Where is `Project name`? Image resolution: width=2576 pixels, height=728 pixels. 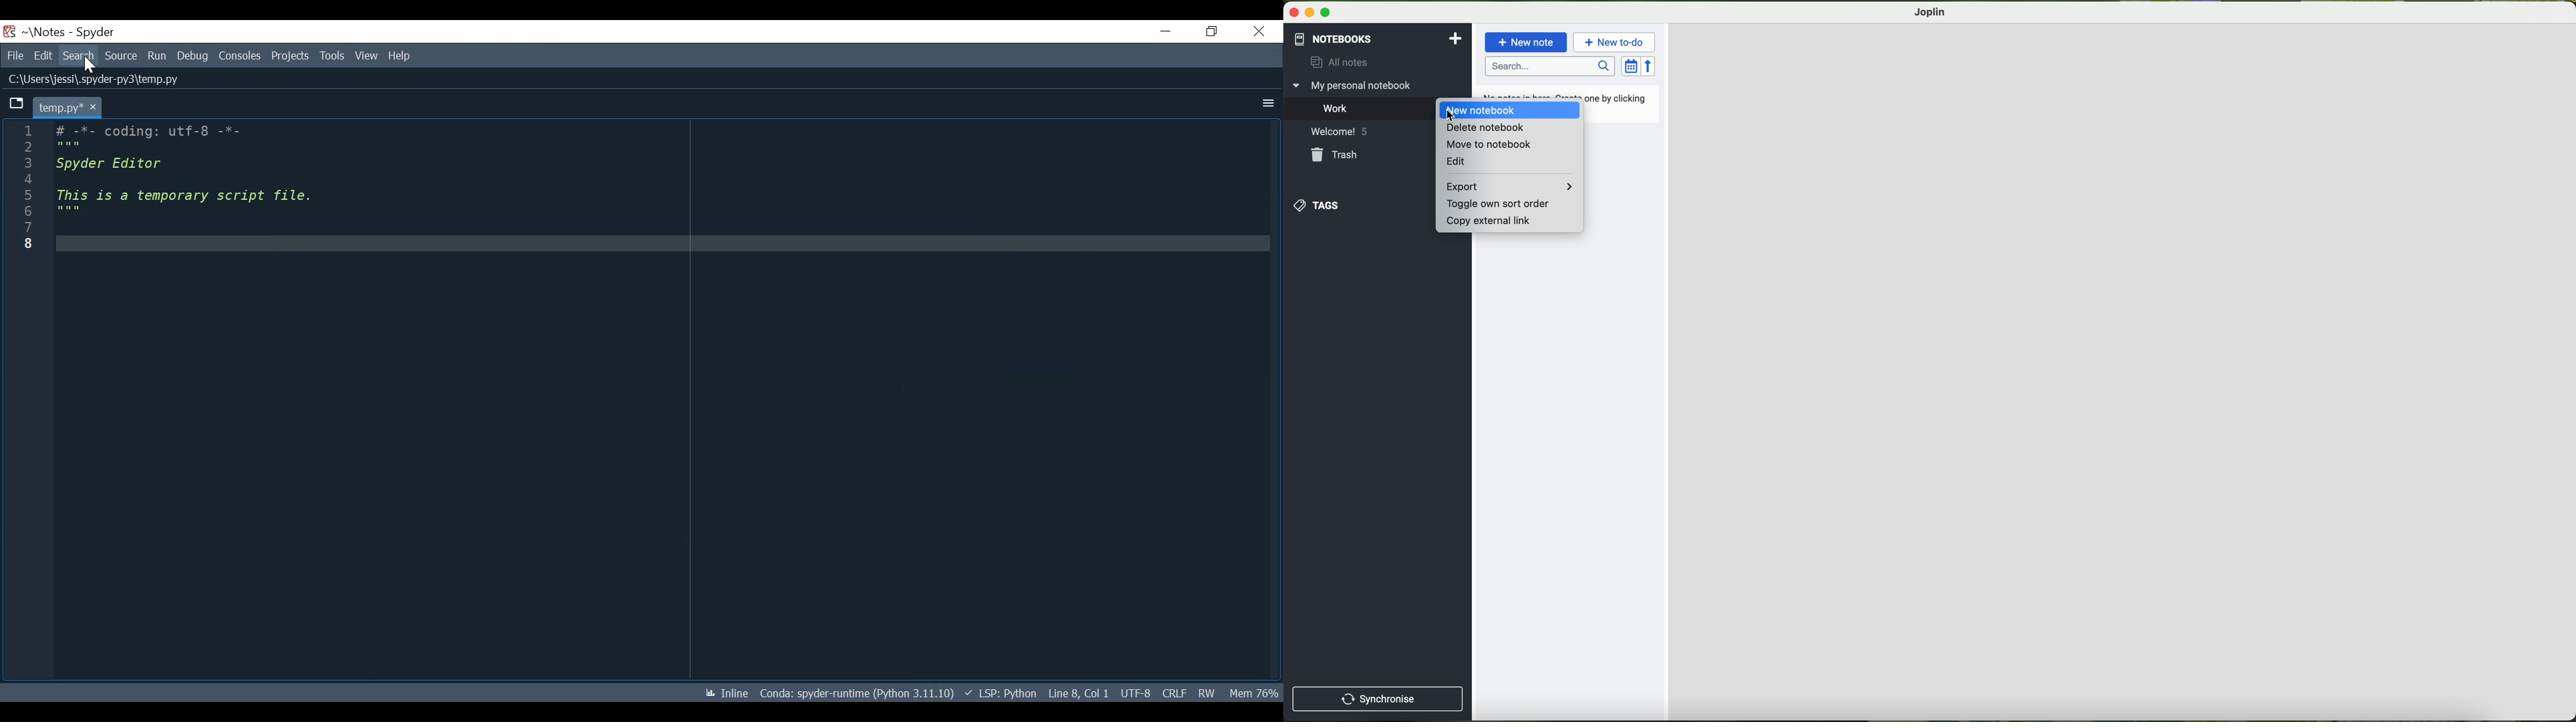 Project name is located at coordinates (43, 32).